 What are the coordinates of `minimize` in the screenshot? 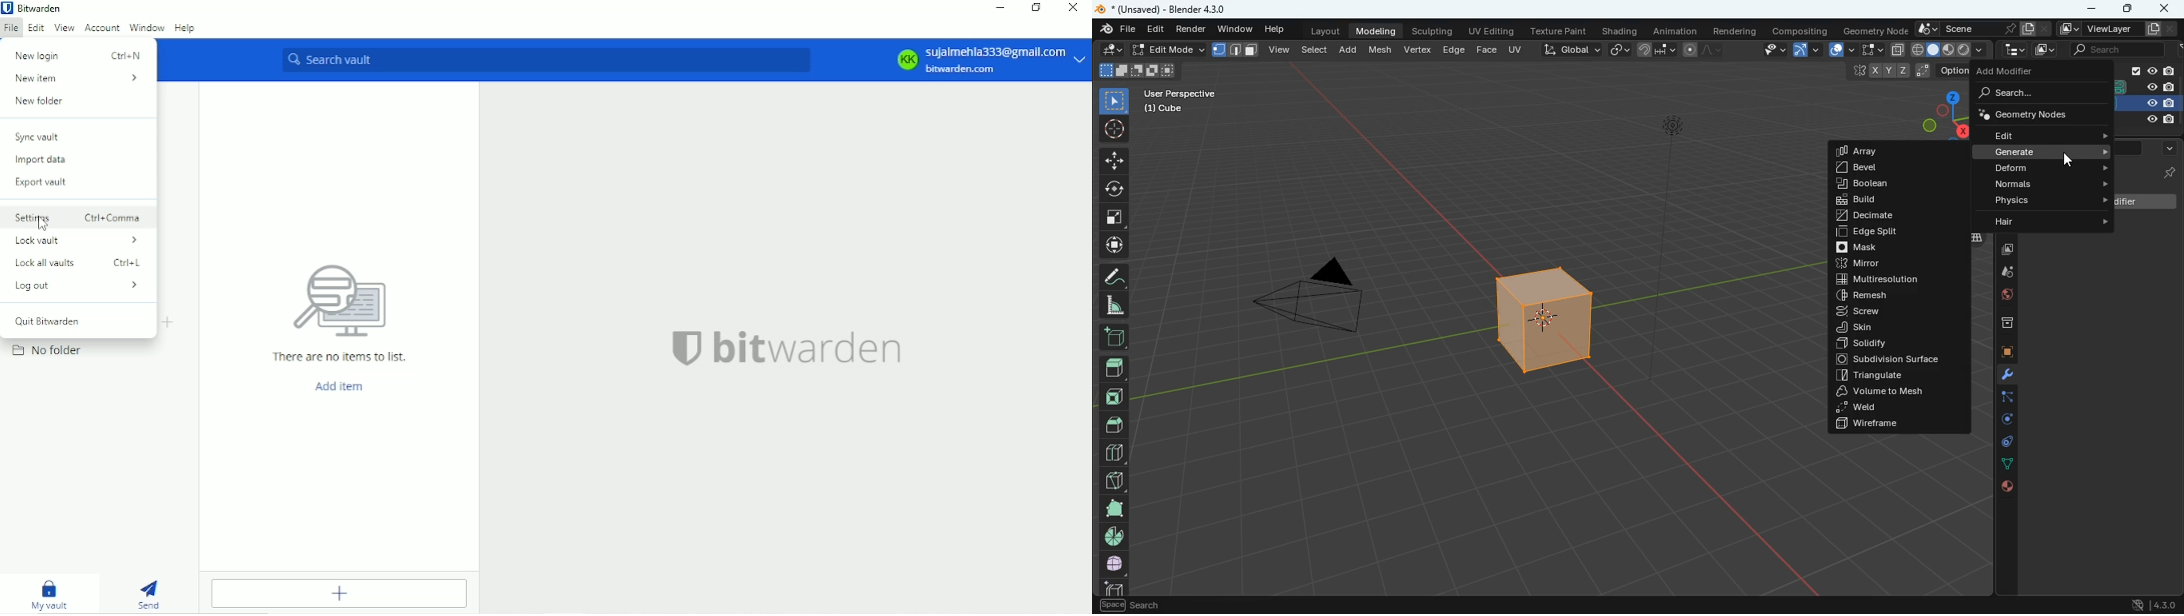 It's located at (2089, 8).